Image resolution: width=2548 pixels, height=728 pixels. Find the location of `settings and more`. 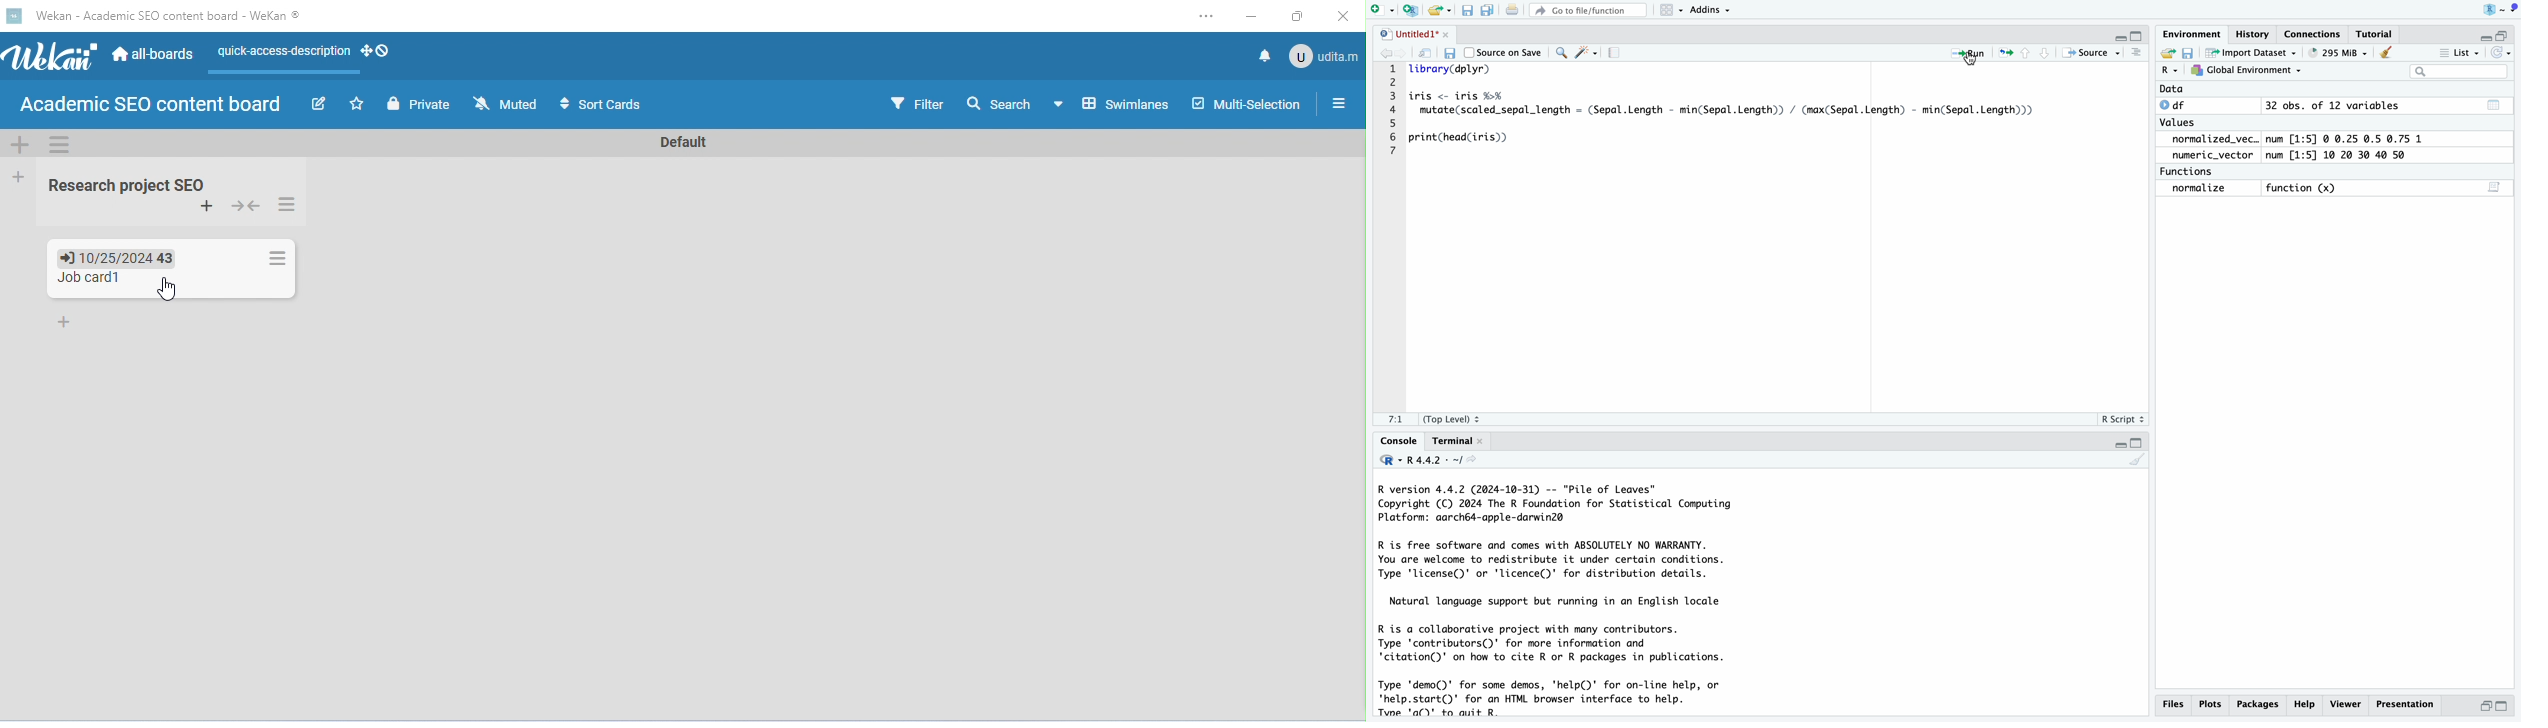

settings and more is located at coordinates (1205, 18).